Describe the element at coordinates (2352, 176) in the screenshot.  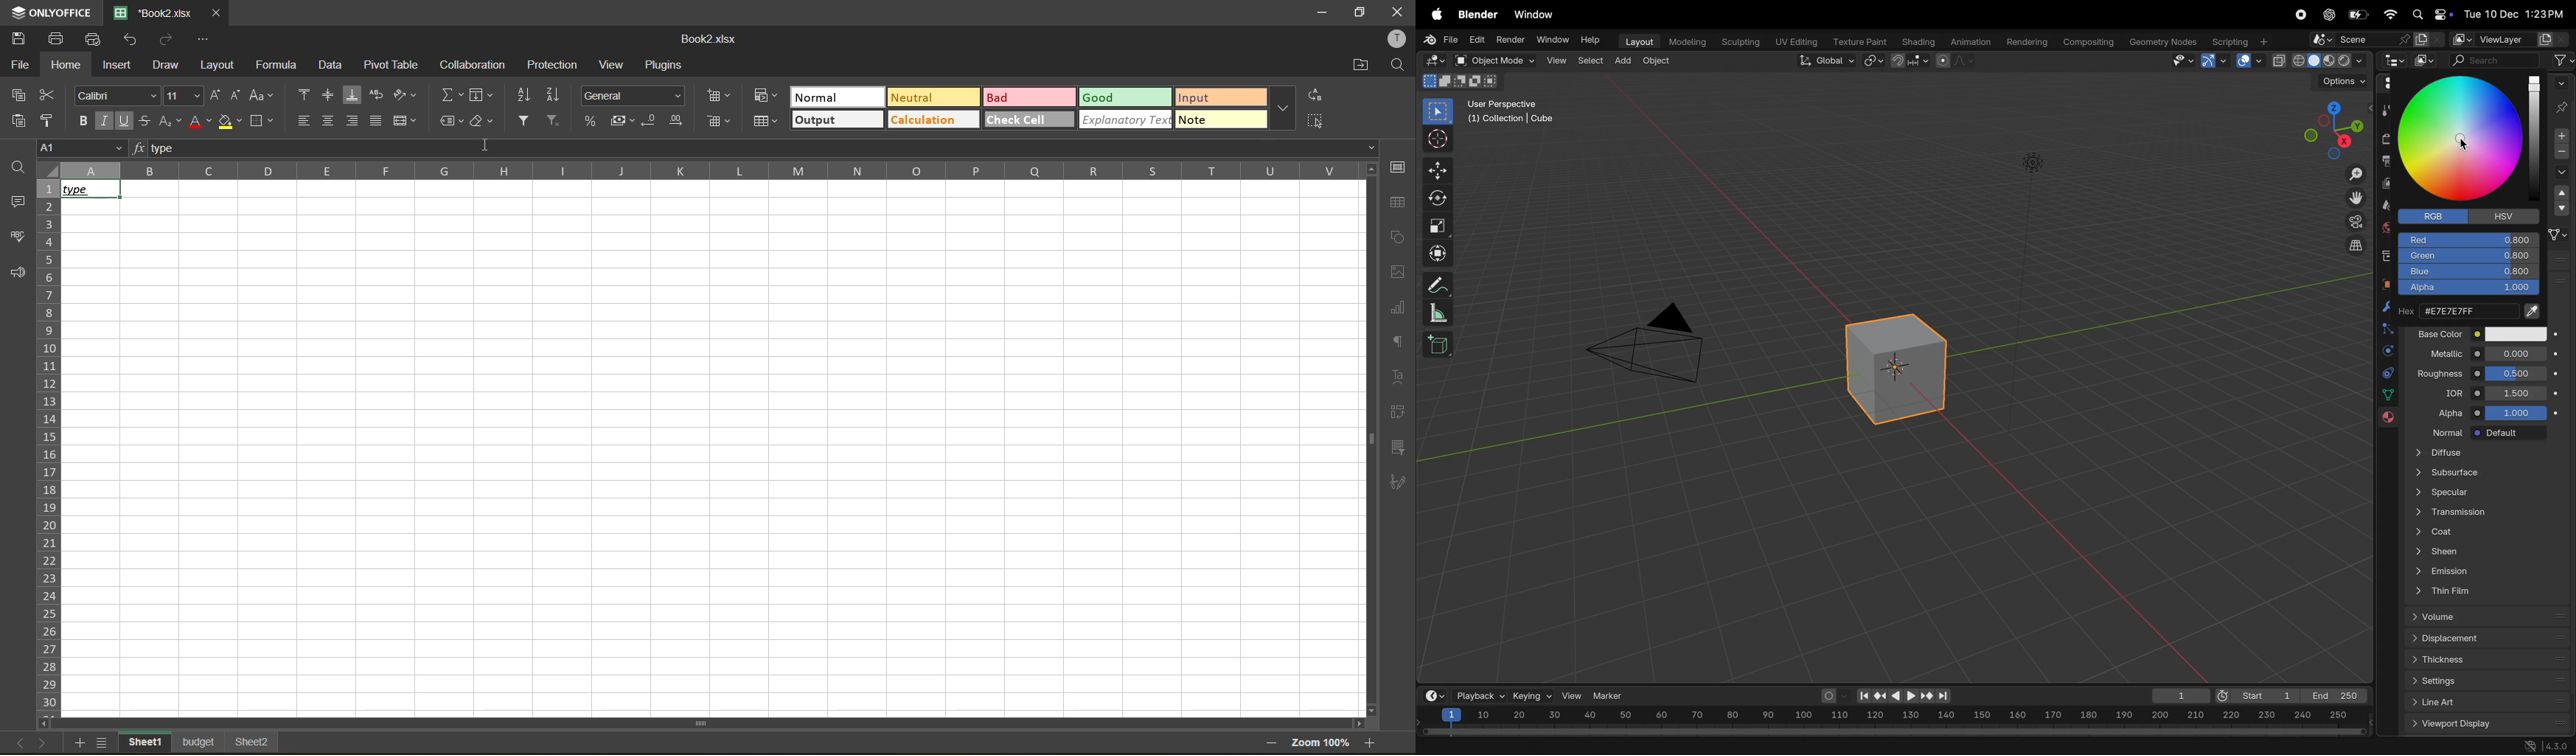
I see `zoom` at that location.